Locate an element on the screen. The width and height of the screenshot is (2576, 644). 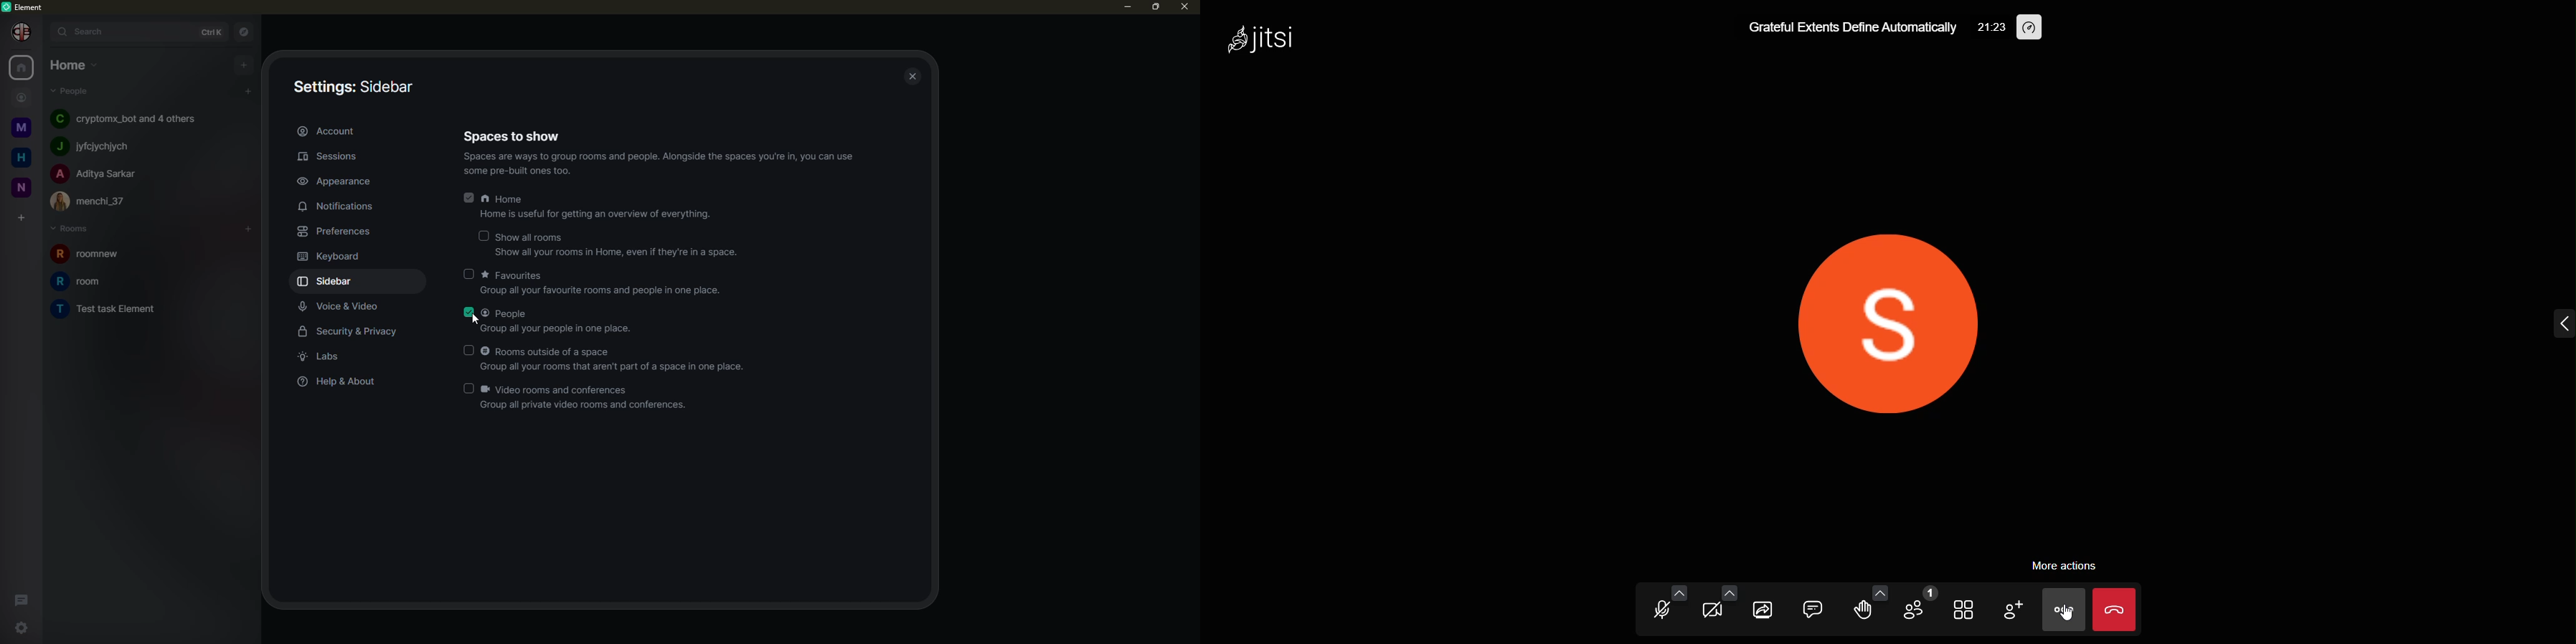
people is located at coordinates (560, 321).